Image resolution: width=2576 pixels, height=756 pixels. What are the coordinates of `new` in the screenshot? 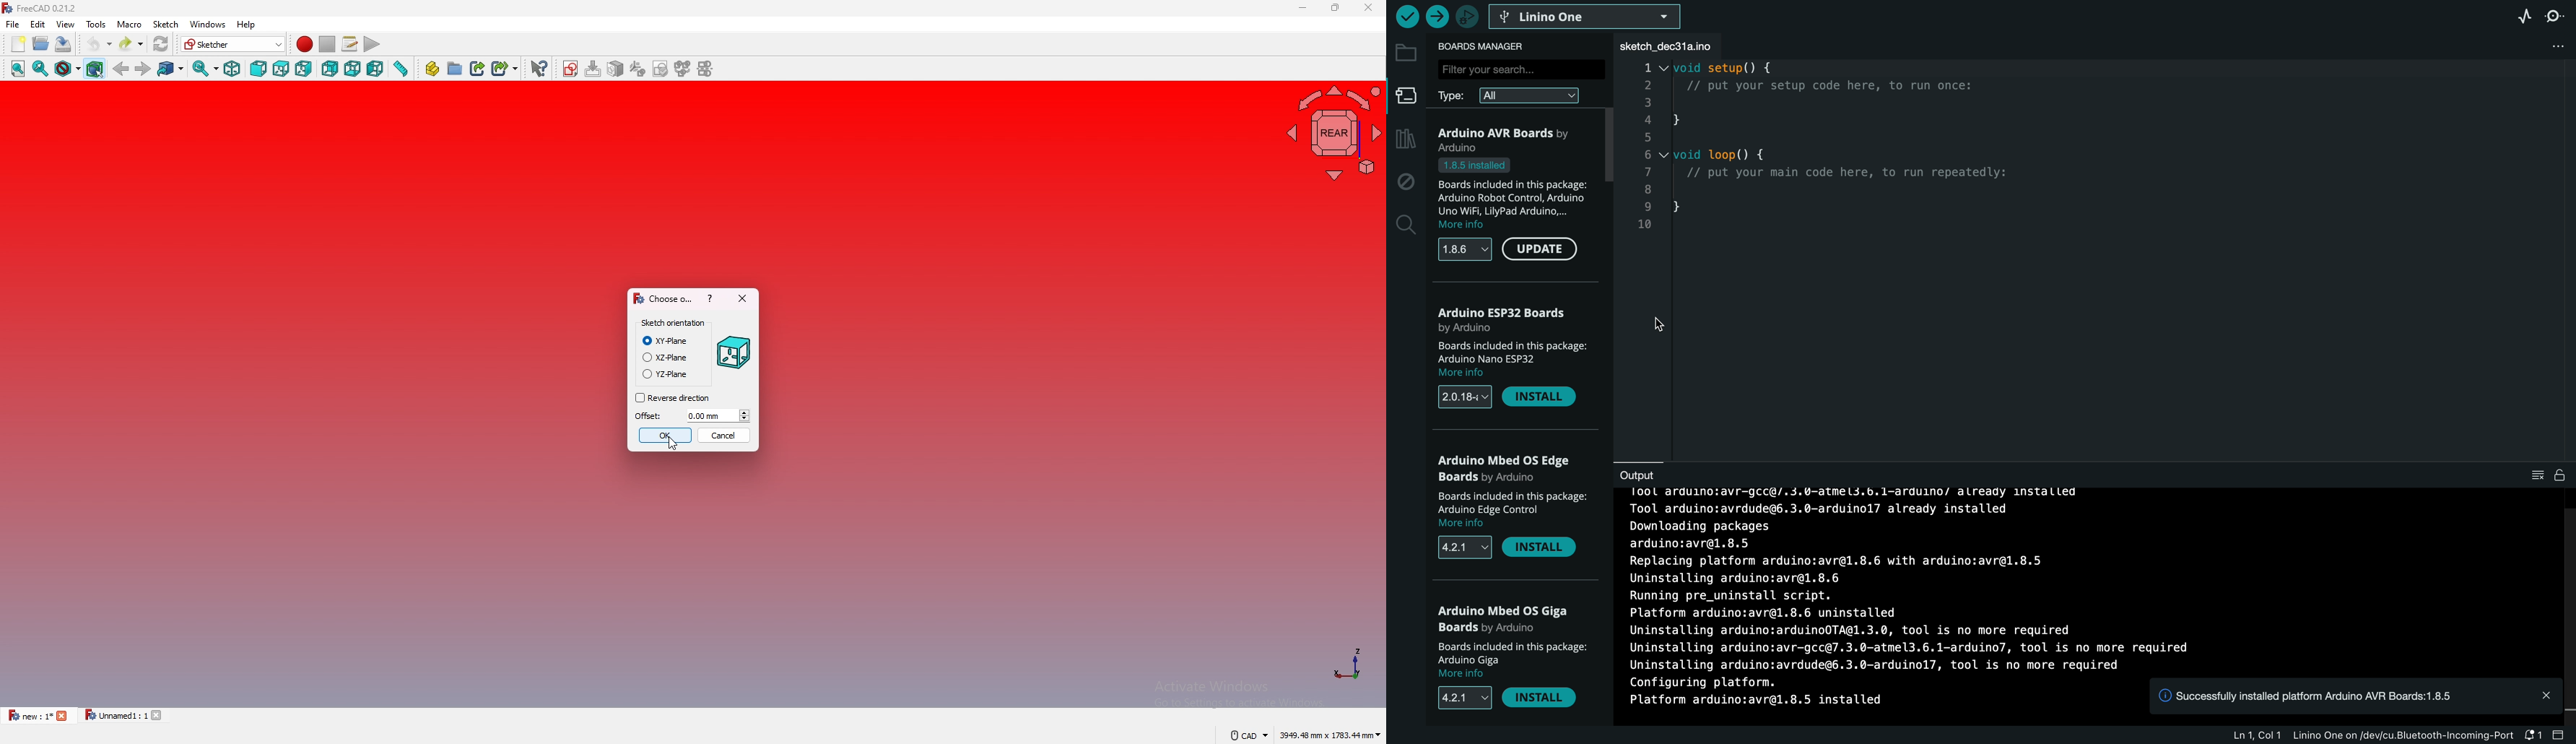 It's located at (17, 44).